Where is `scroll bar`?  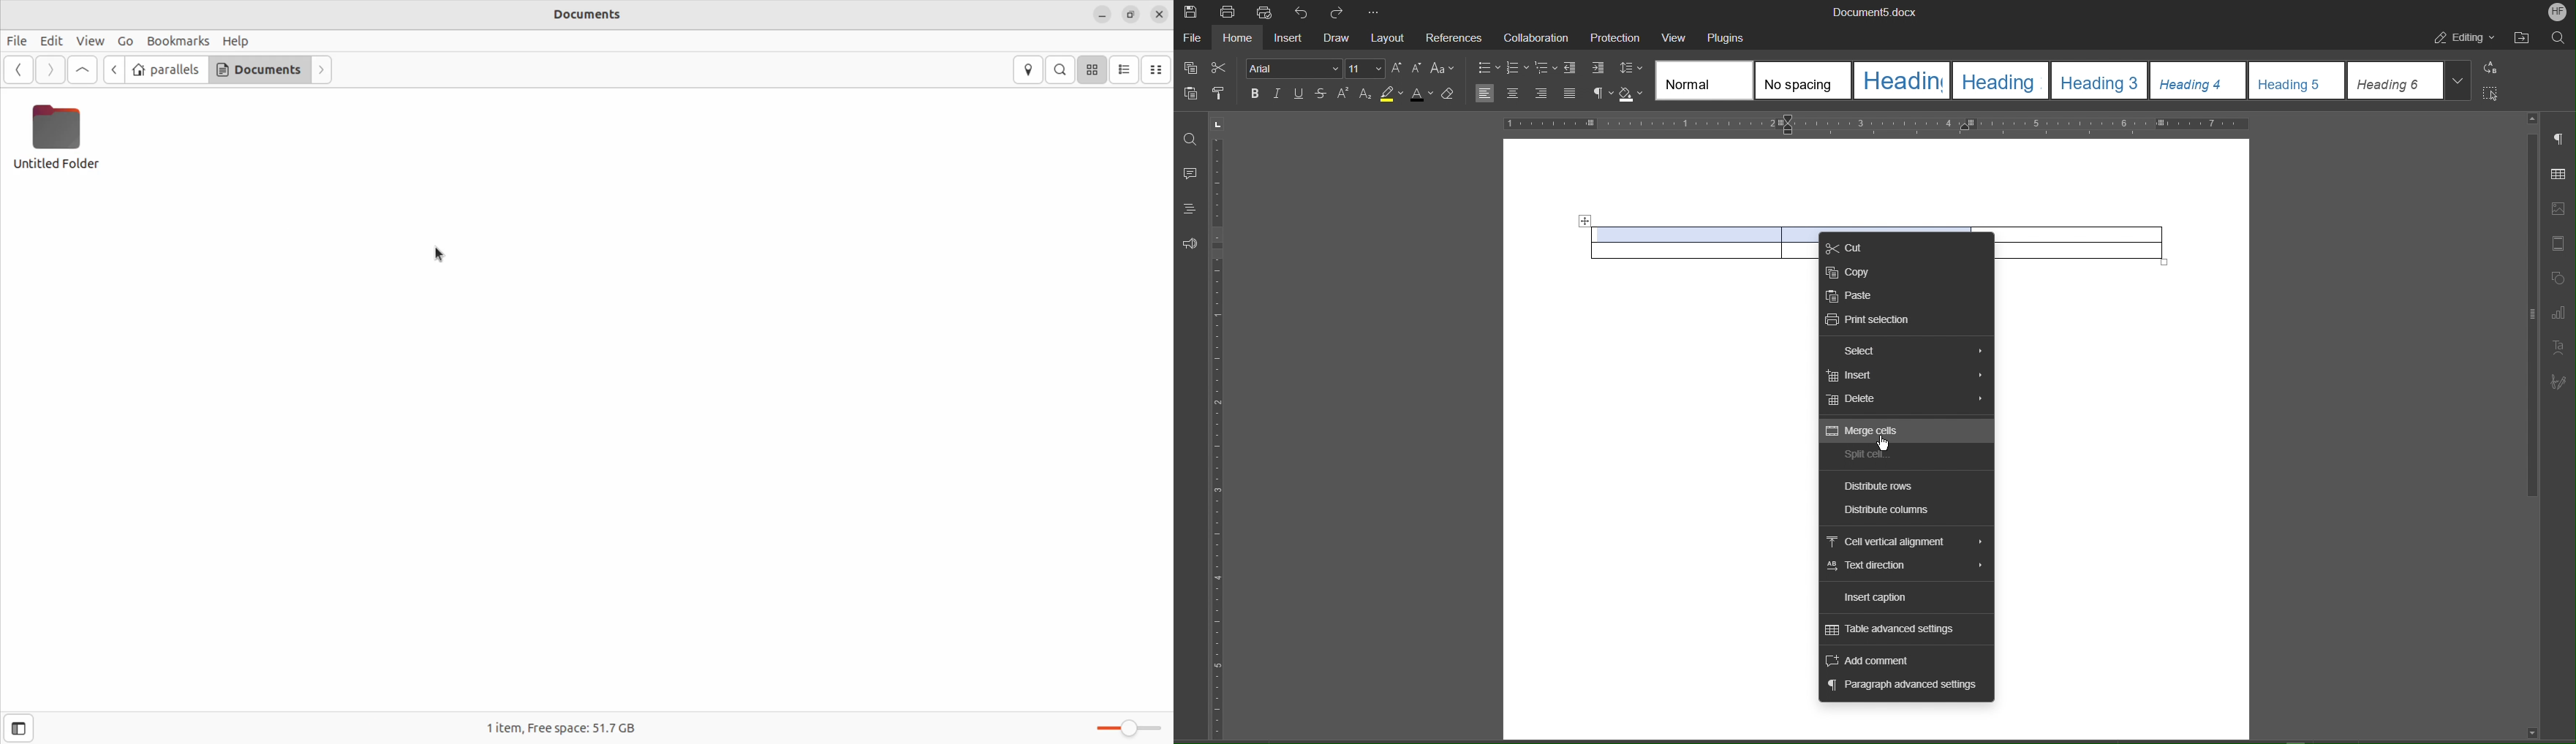 scroll bar is located at coordinates (2529, 316).